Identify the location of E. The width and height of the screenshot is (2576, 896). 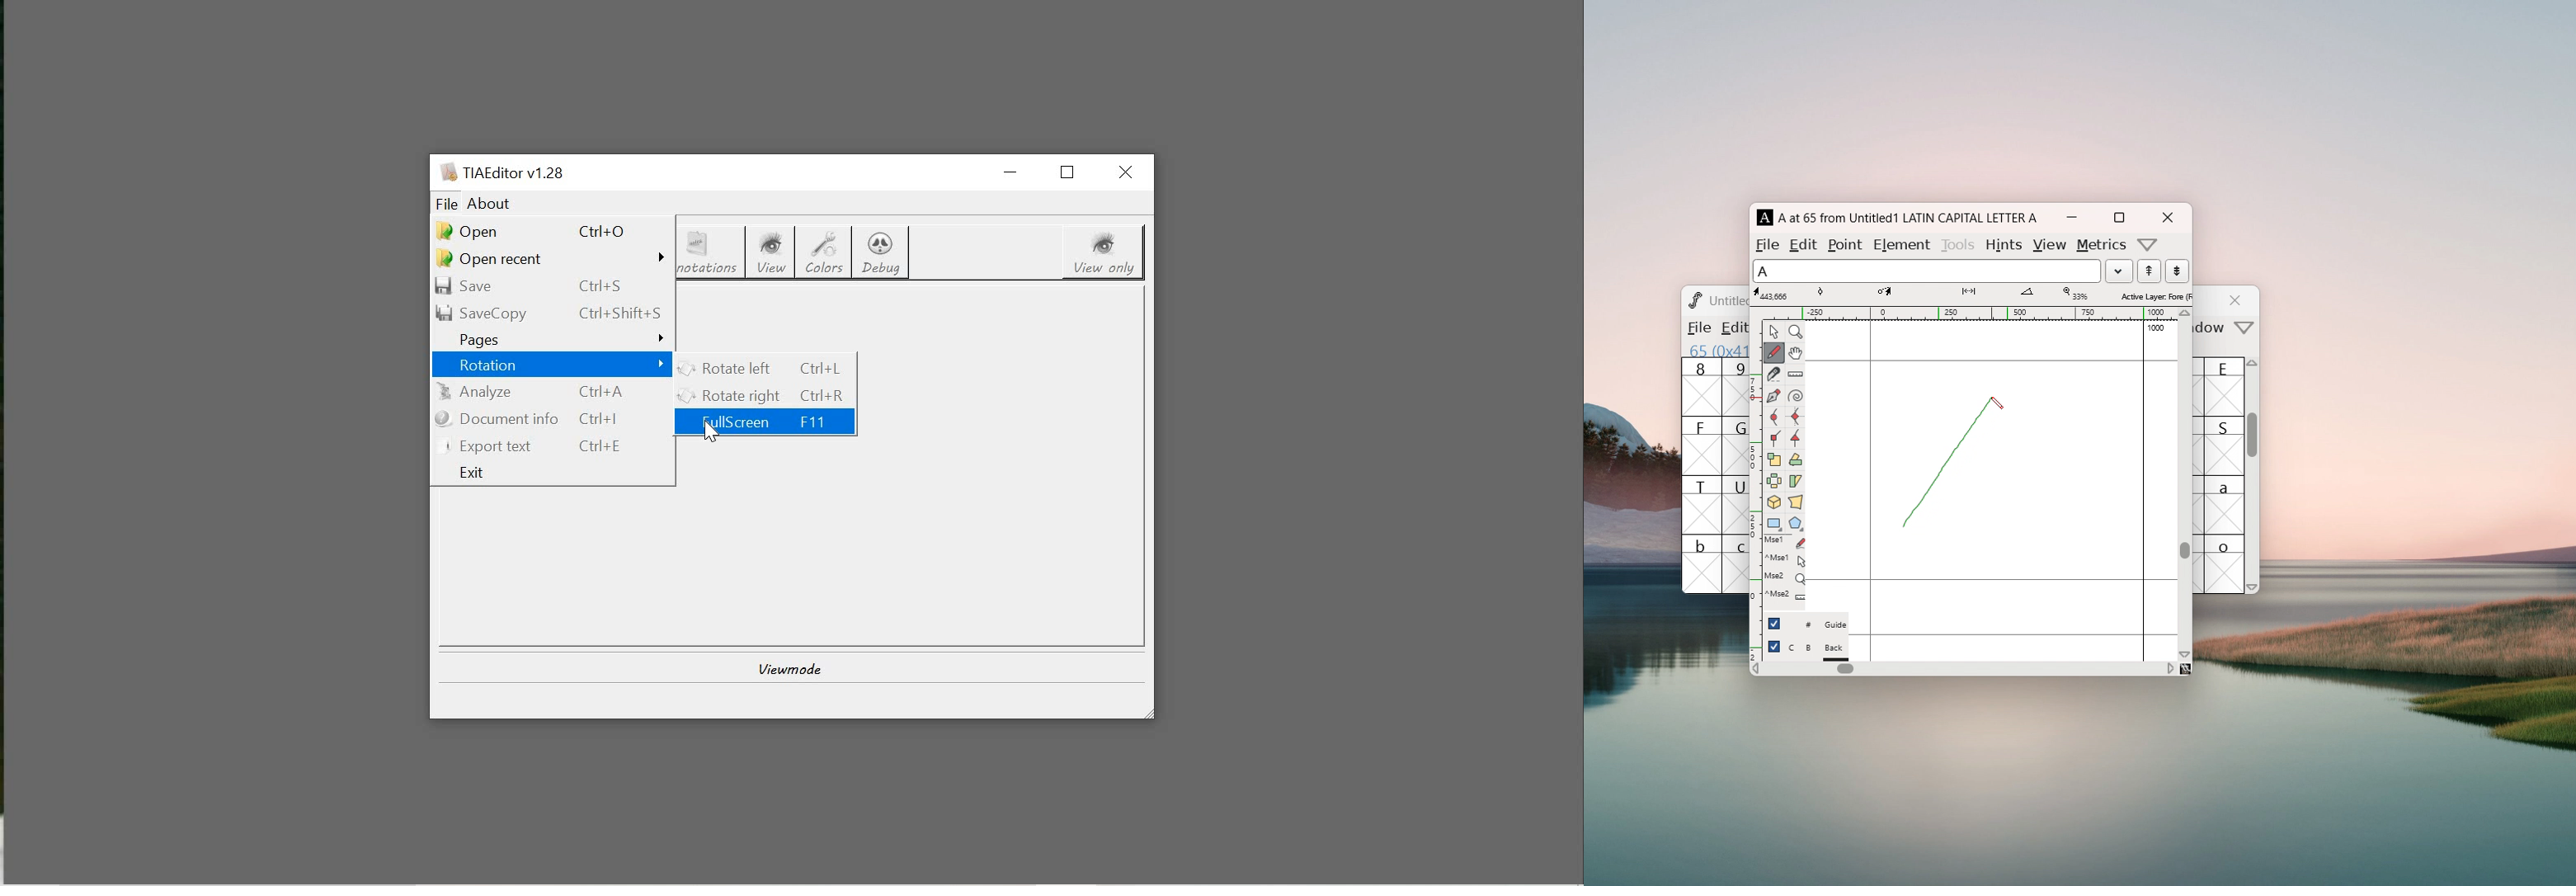
(2225, 386).